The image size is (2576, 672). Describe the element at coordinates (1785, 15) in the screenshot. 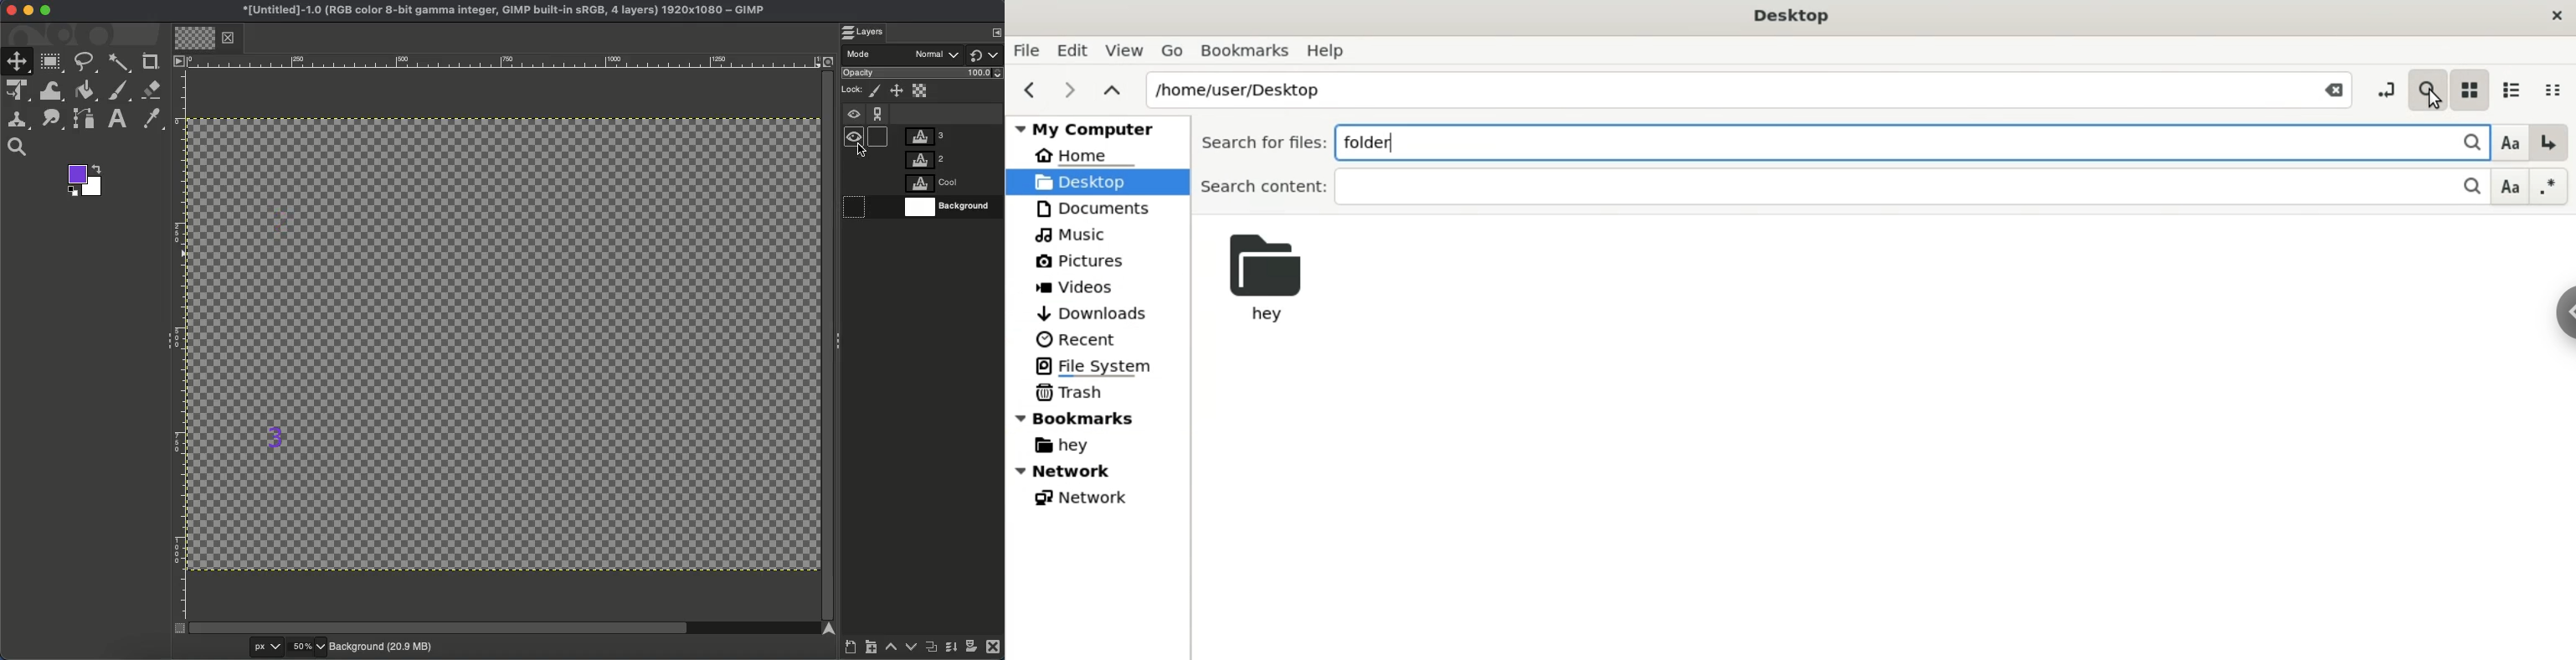

I see `Desktop` at that location.